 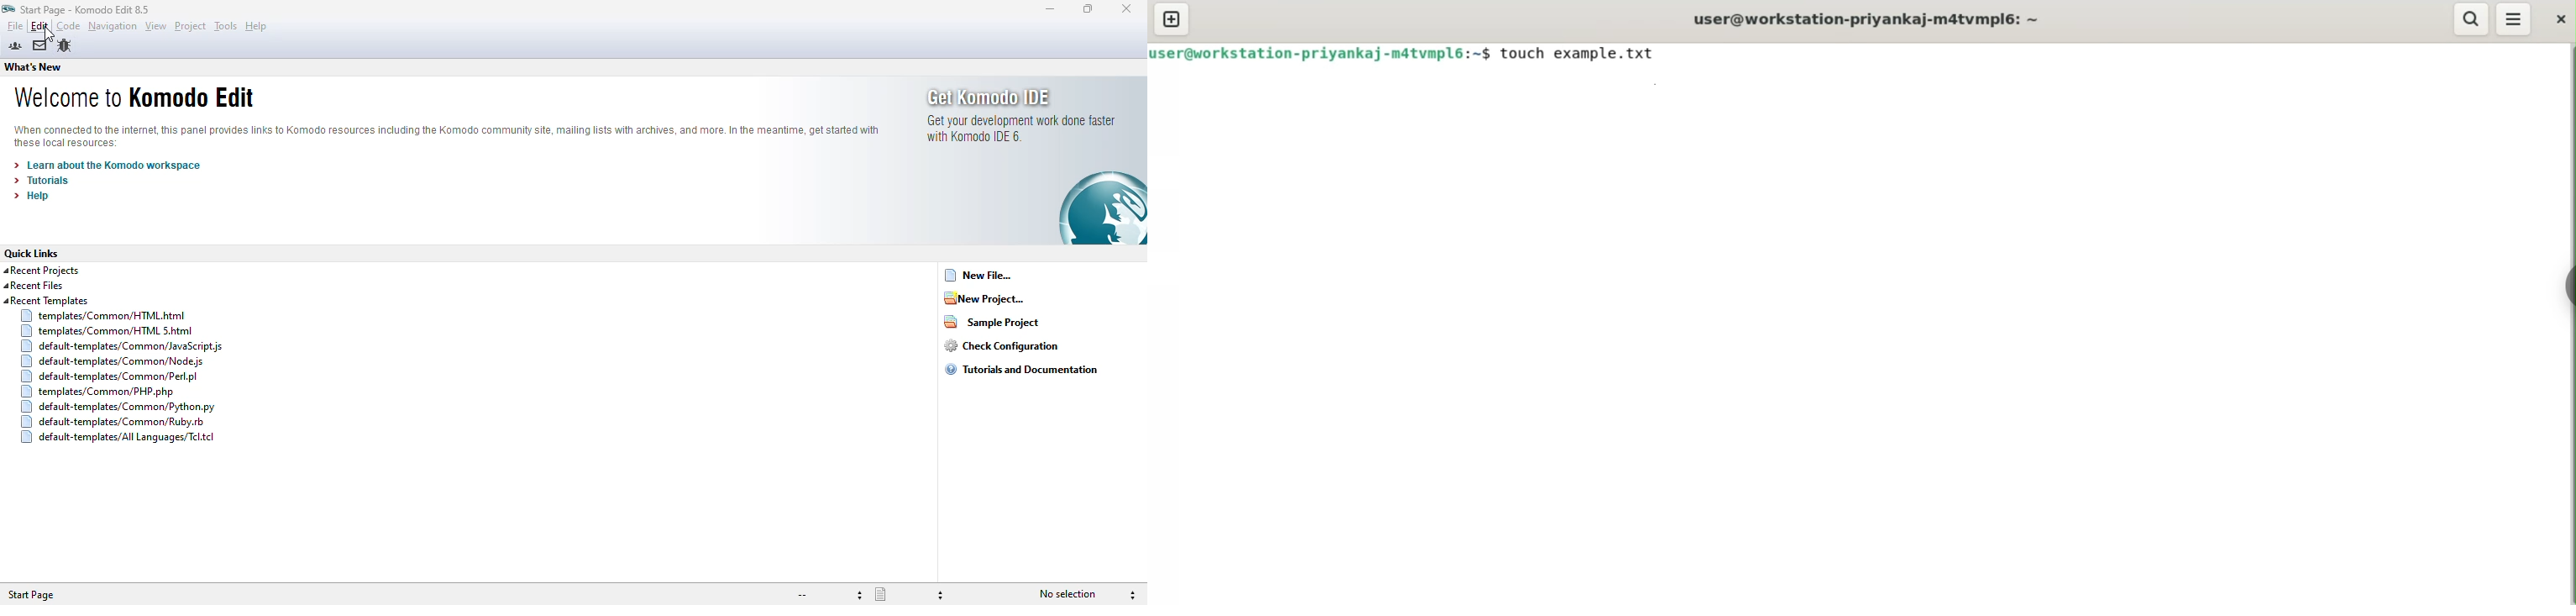 I want to click on tutorials and documentation, so click(x=1023, y=369).